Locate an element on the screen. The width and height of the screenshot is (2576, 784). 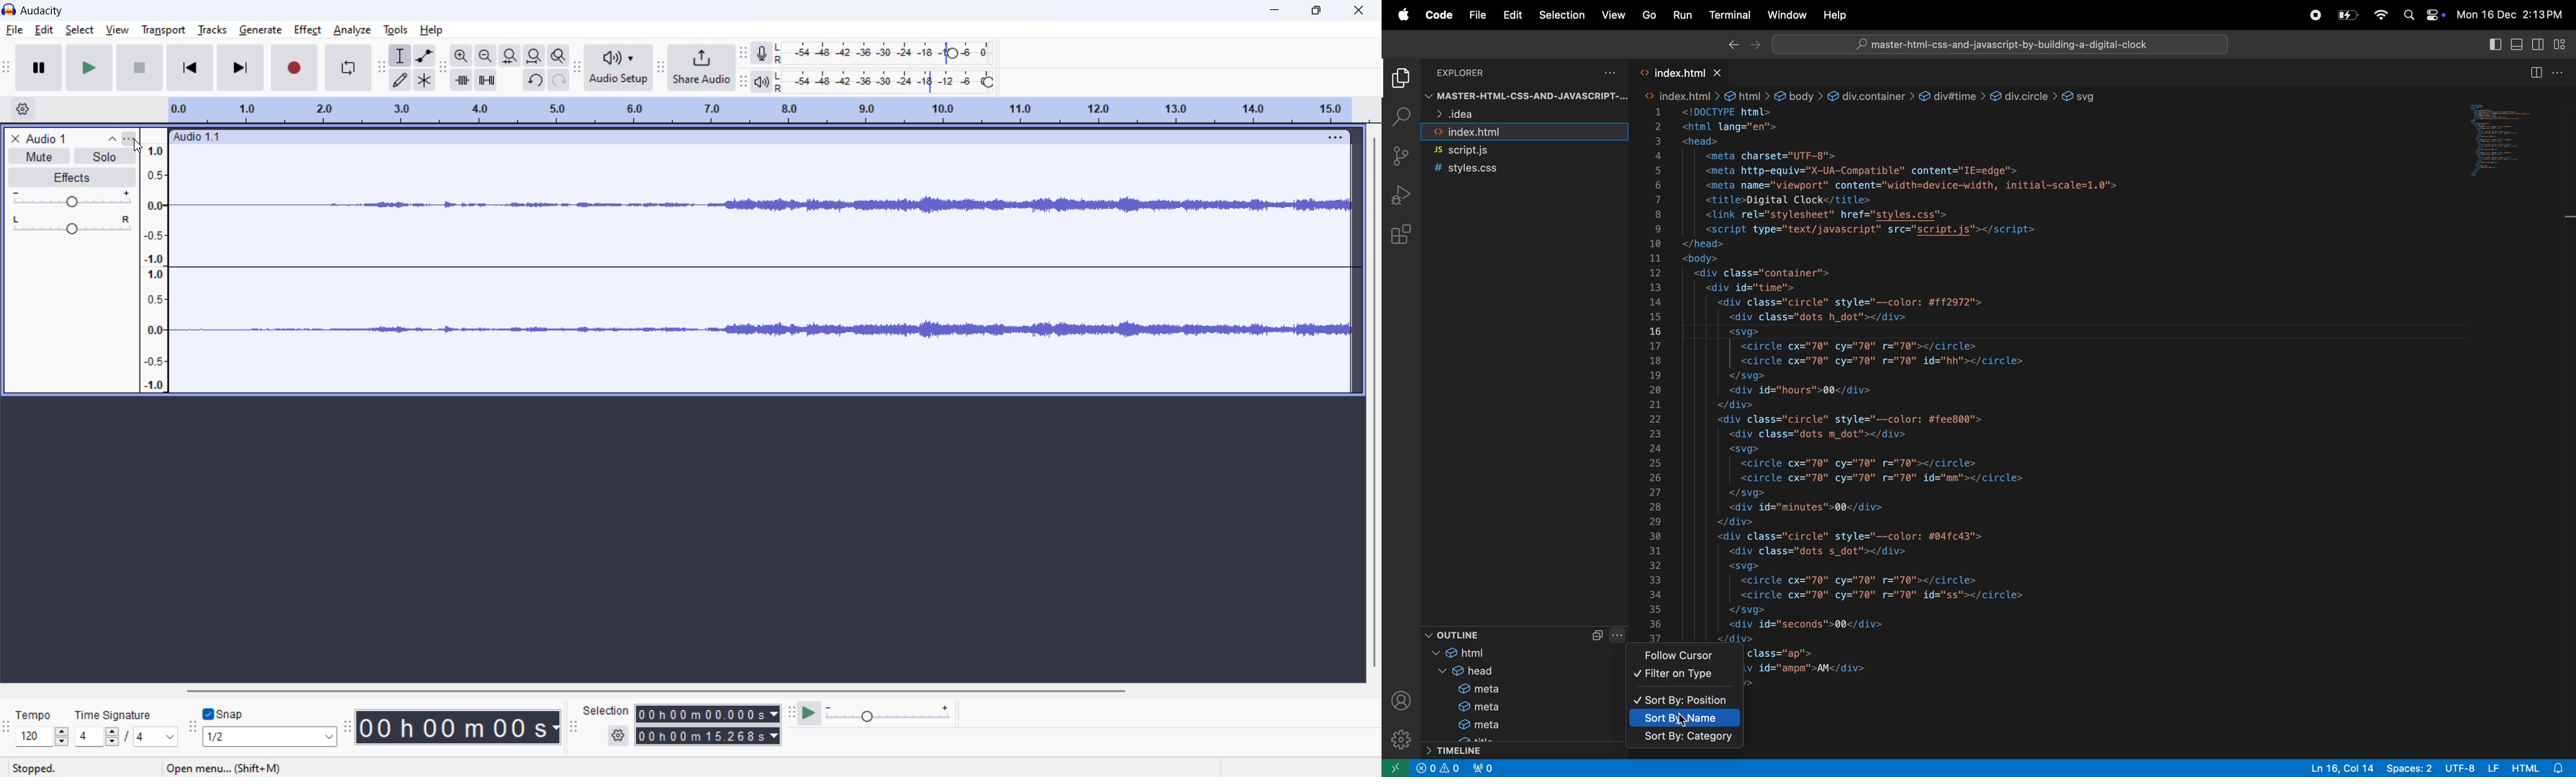
split editor right is located at coordinates (2536, 73).